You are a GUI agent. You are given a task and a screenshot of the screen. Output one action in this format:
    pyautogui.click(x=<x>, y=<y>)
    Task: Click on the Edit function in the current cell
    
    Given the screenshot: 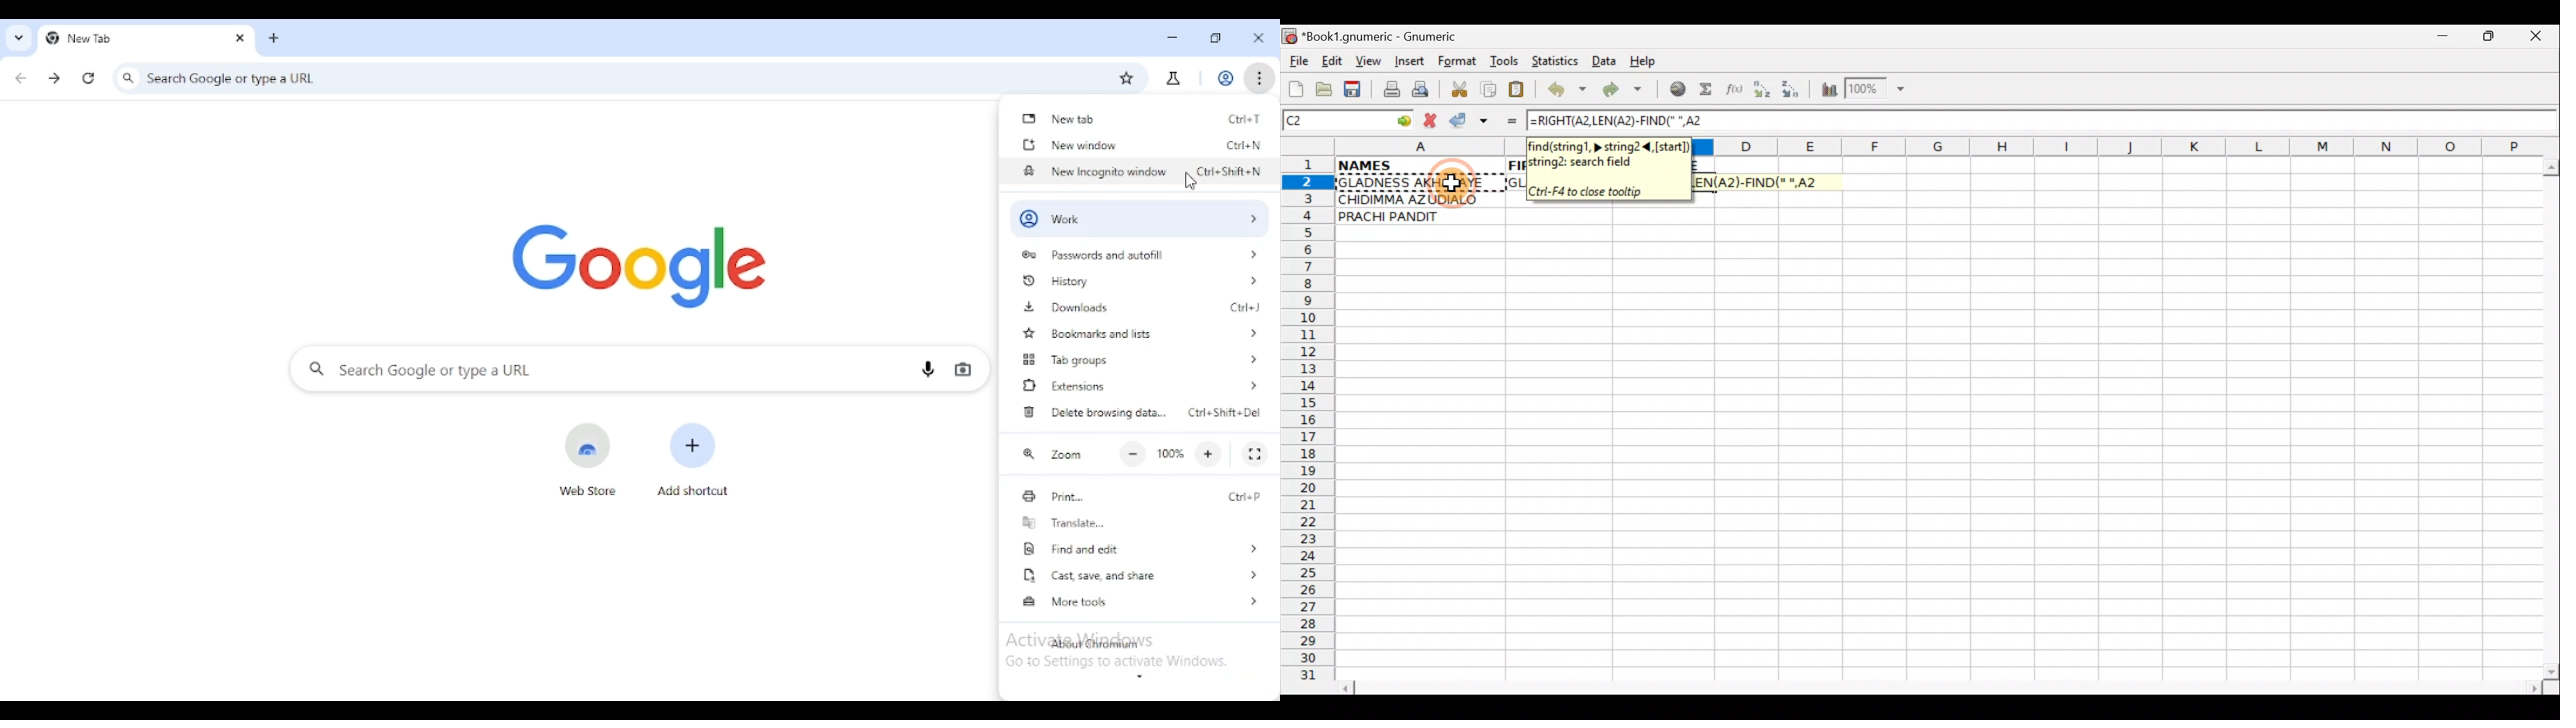 What is the action you would take?
    pyautogui.click(x=1737, y=93)
    